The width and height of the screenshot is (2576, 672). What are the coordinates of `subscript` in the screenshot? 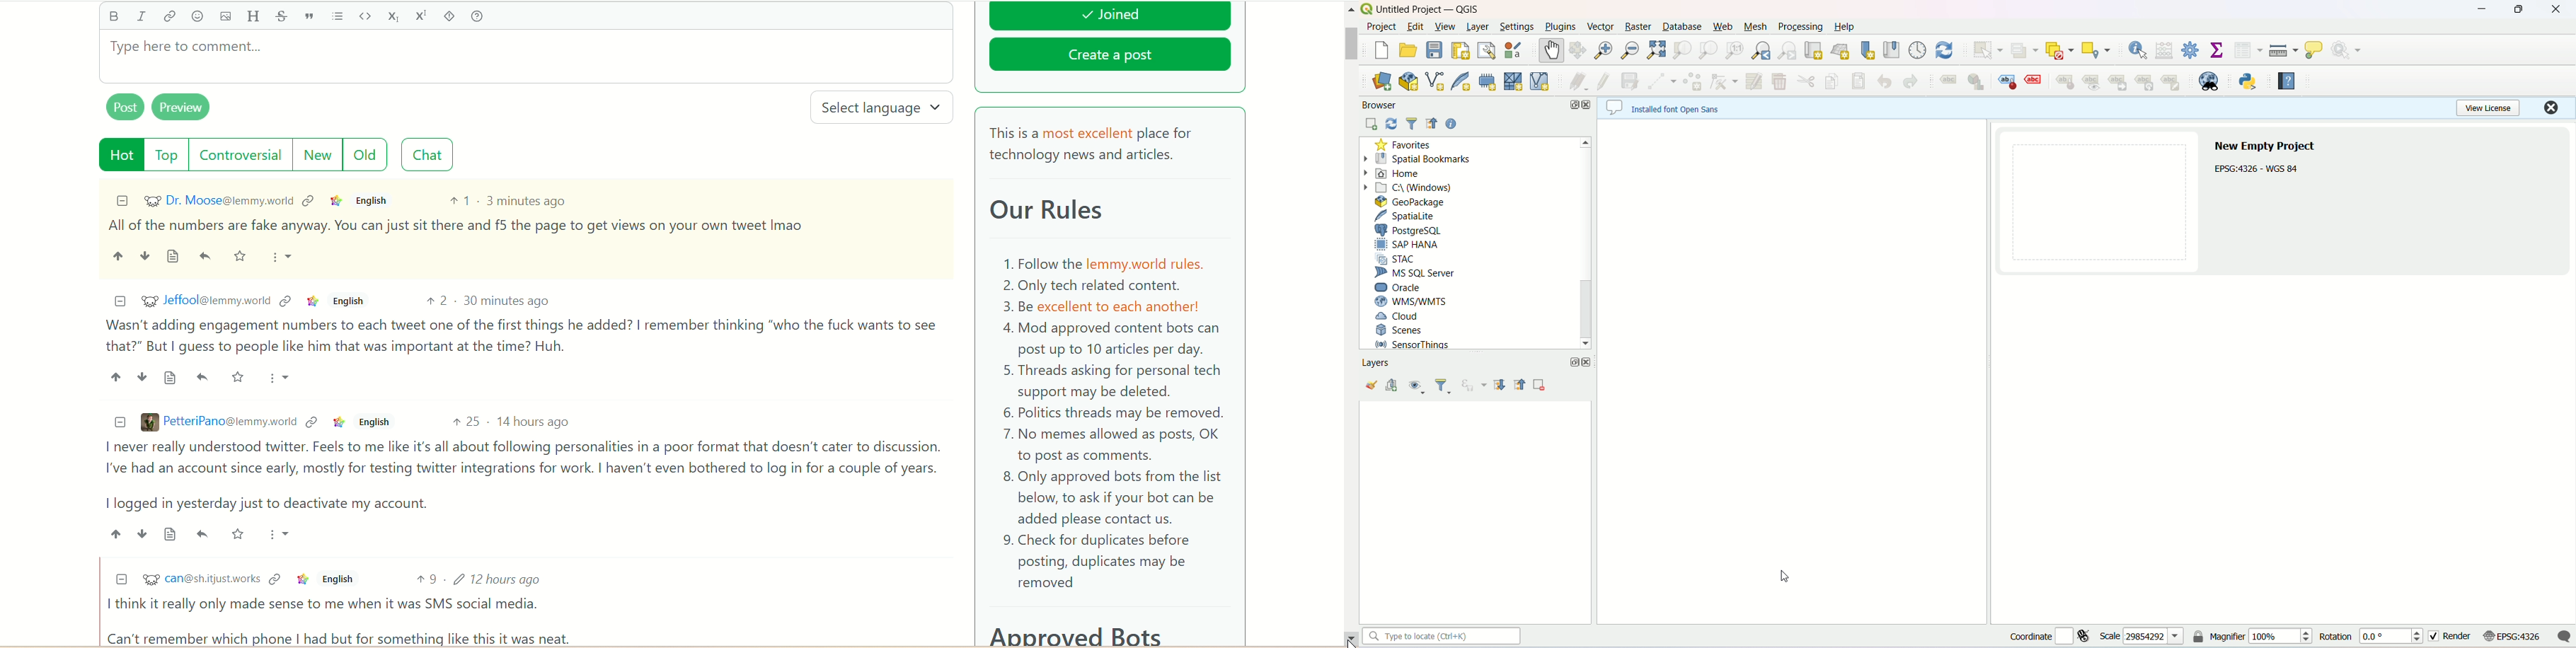 It's located at (394, 16).